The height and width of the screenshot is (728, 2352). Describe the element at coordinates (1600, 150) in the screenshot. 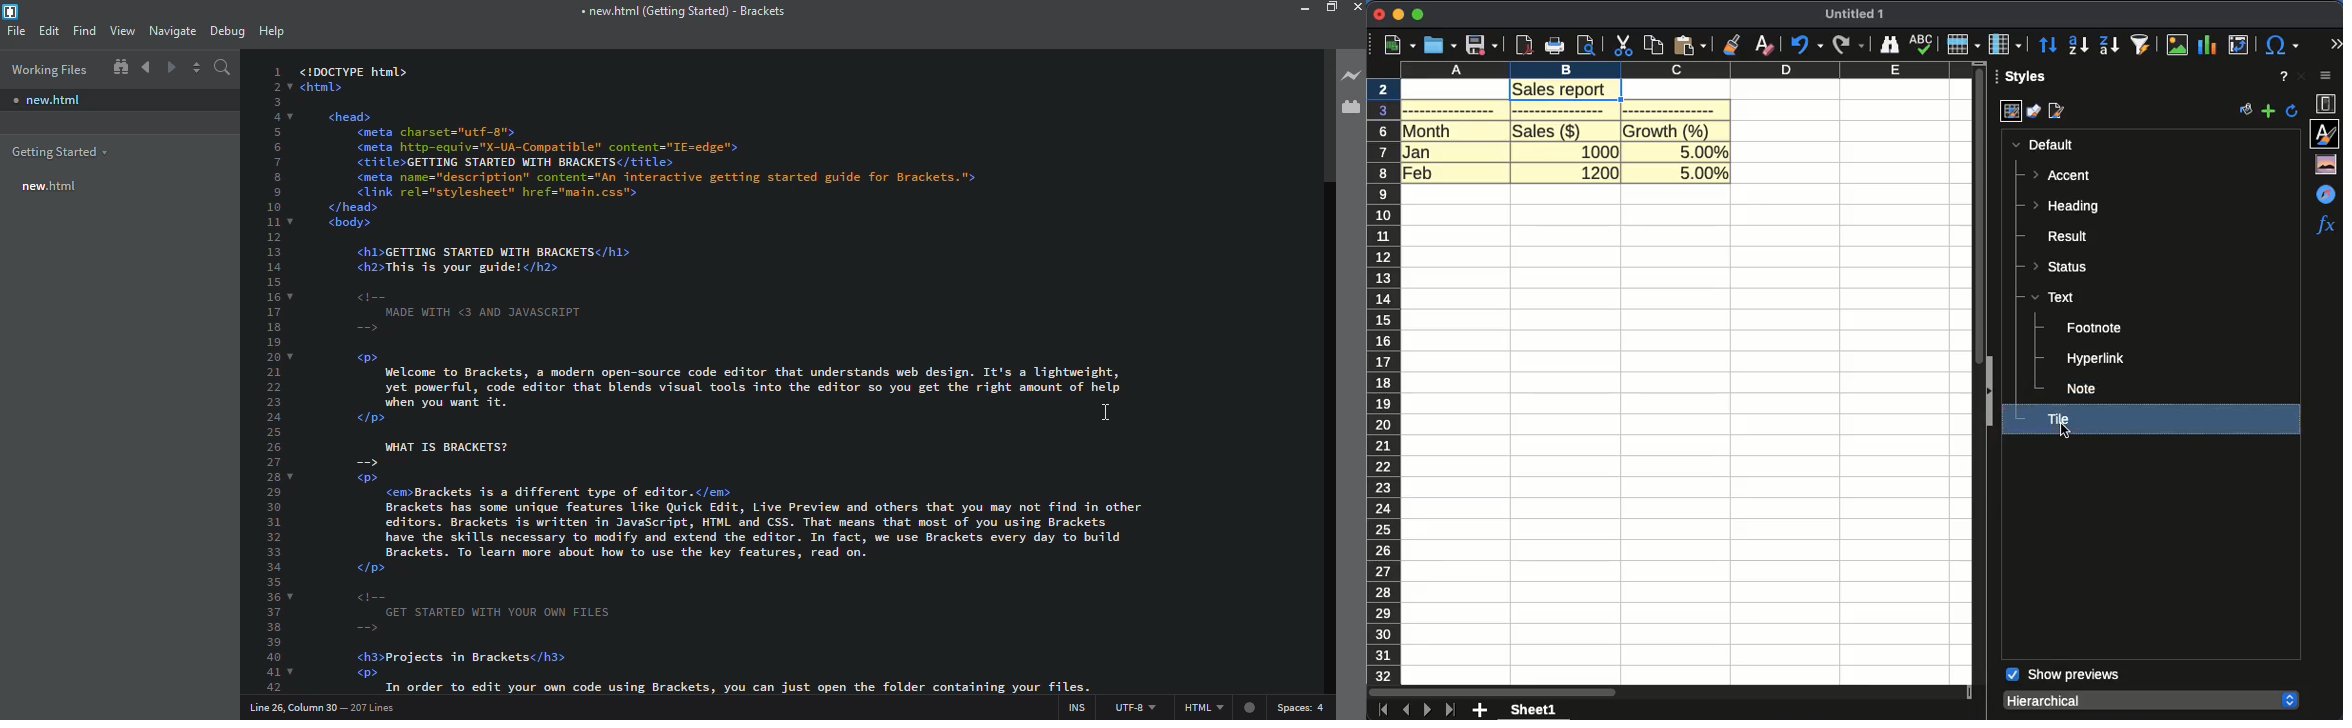

I see `1000` at that location.